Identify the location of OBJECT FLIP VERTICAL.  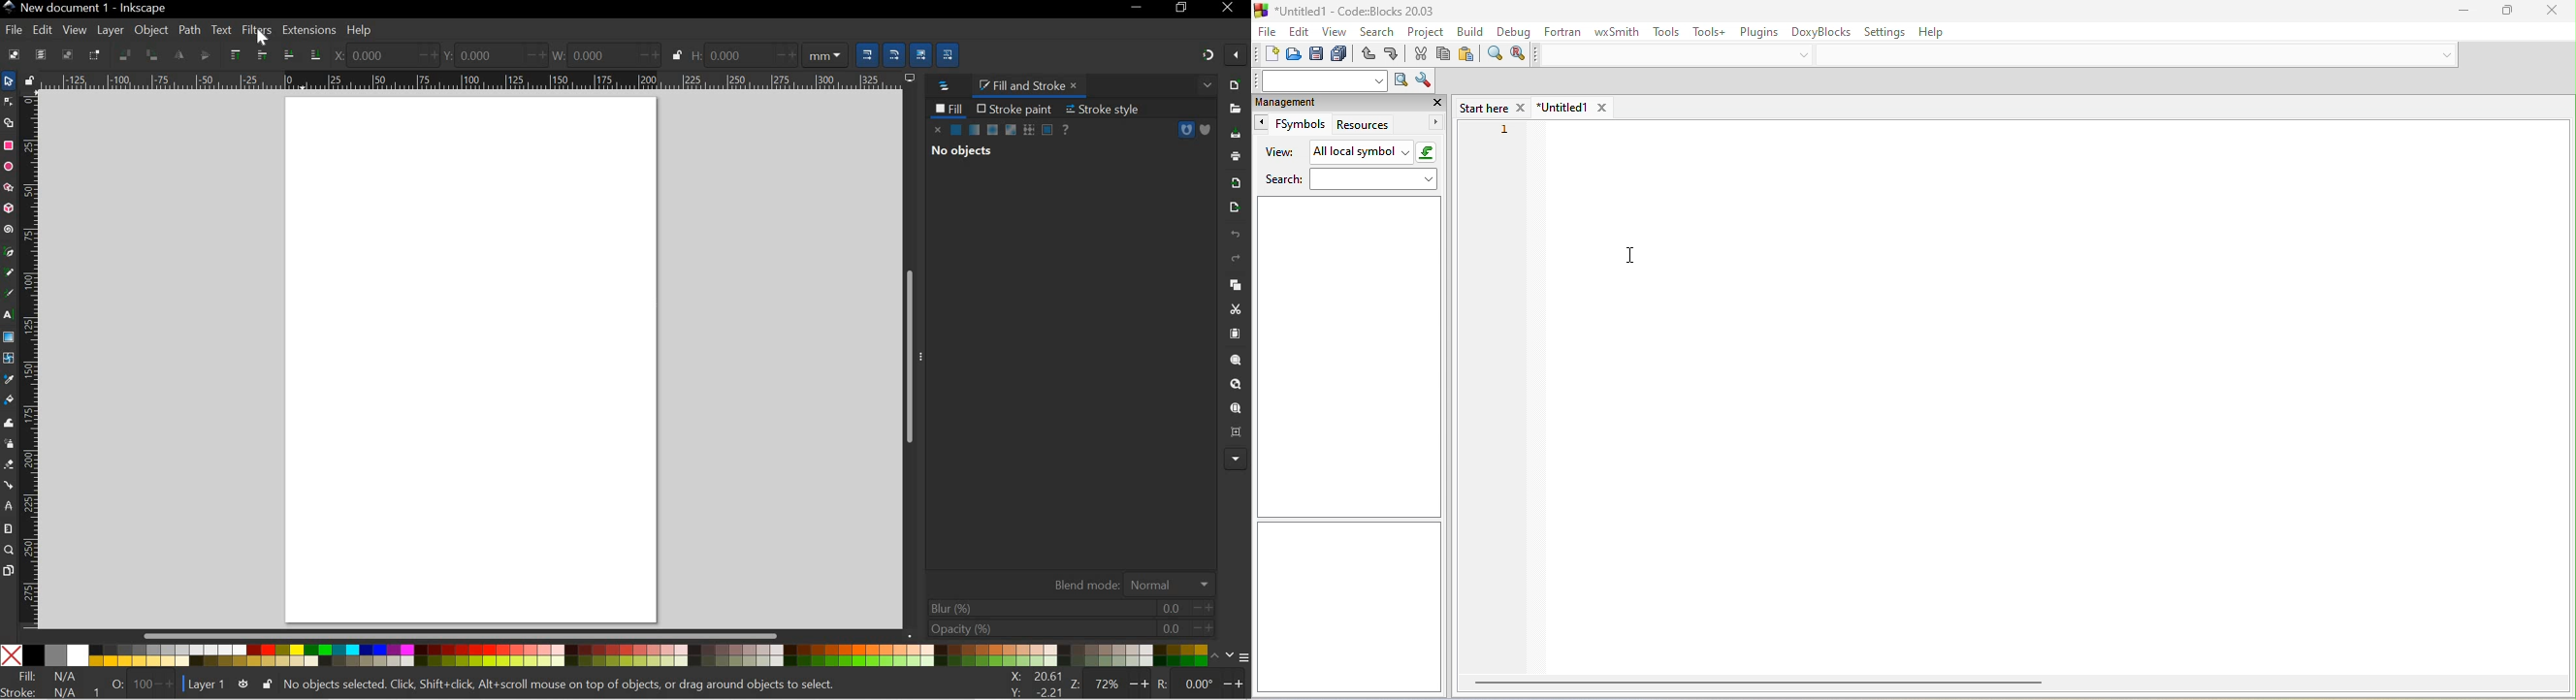
(204, 55).